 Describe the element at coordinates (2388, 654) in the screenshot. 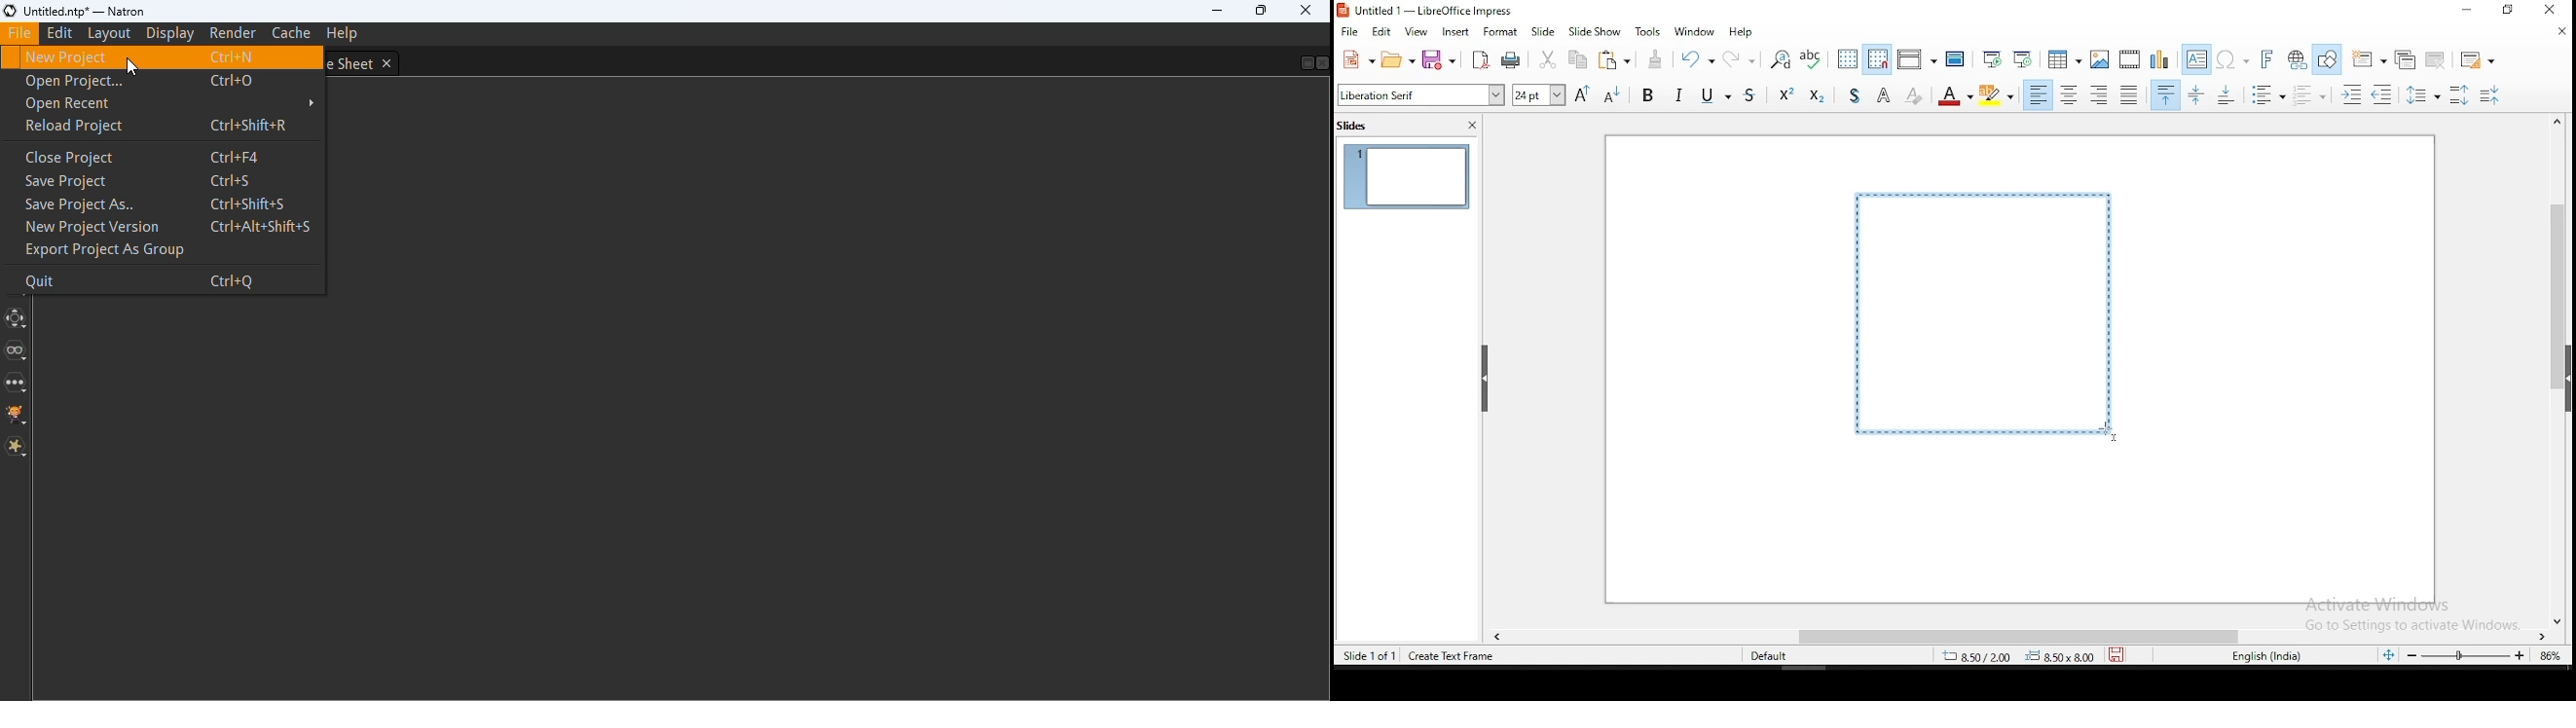

I see `fit slide to current window` at that location.